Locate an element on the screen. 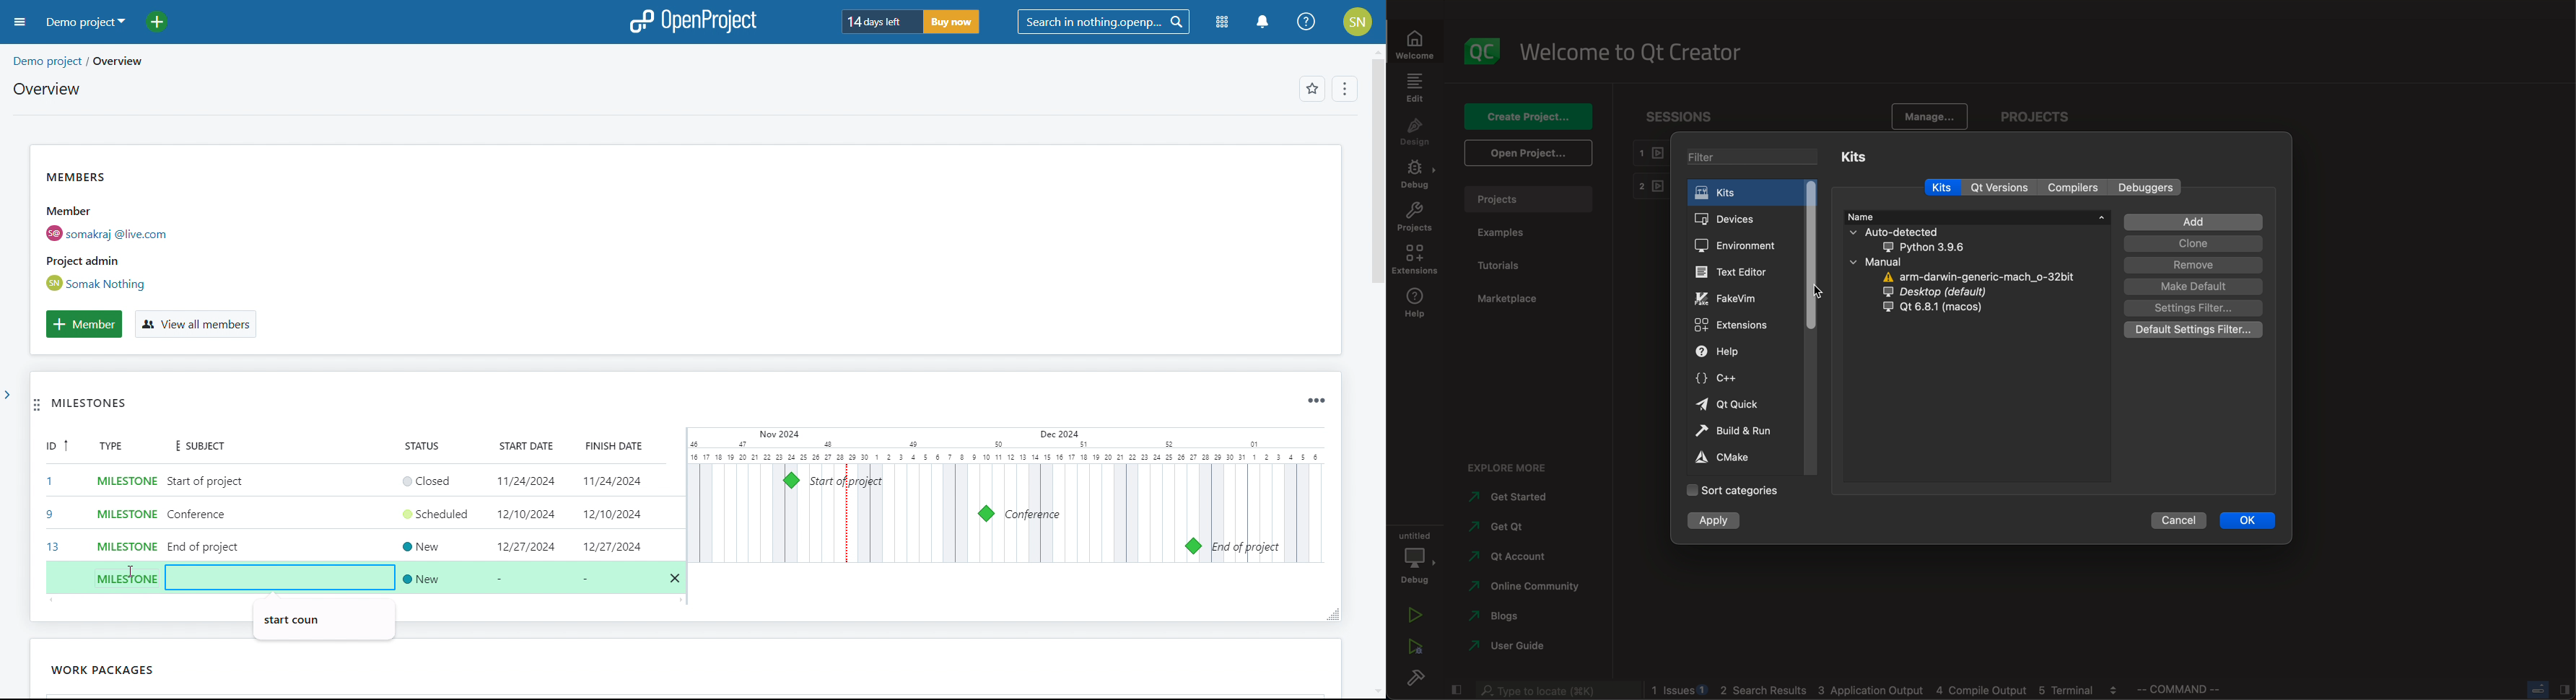  open is located at coordinates (1531, 153).